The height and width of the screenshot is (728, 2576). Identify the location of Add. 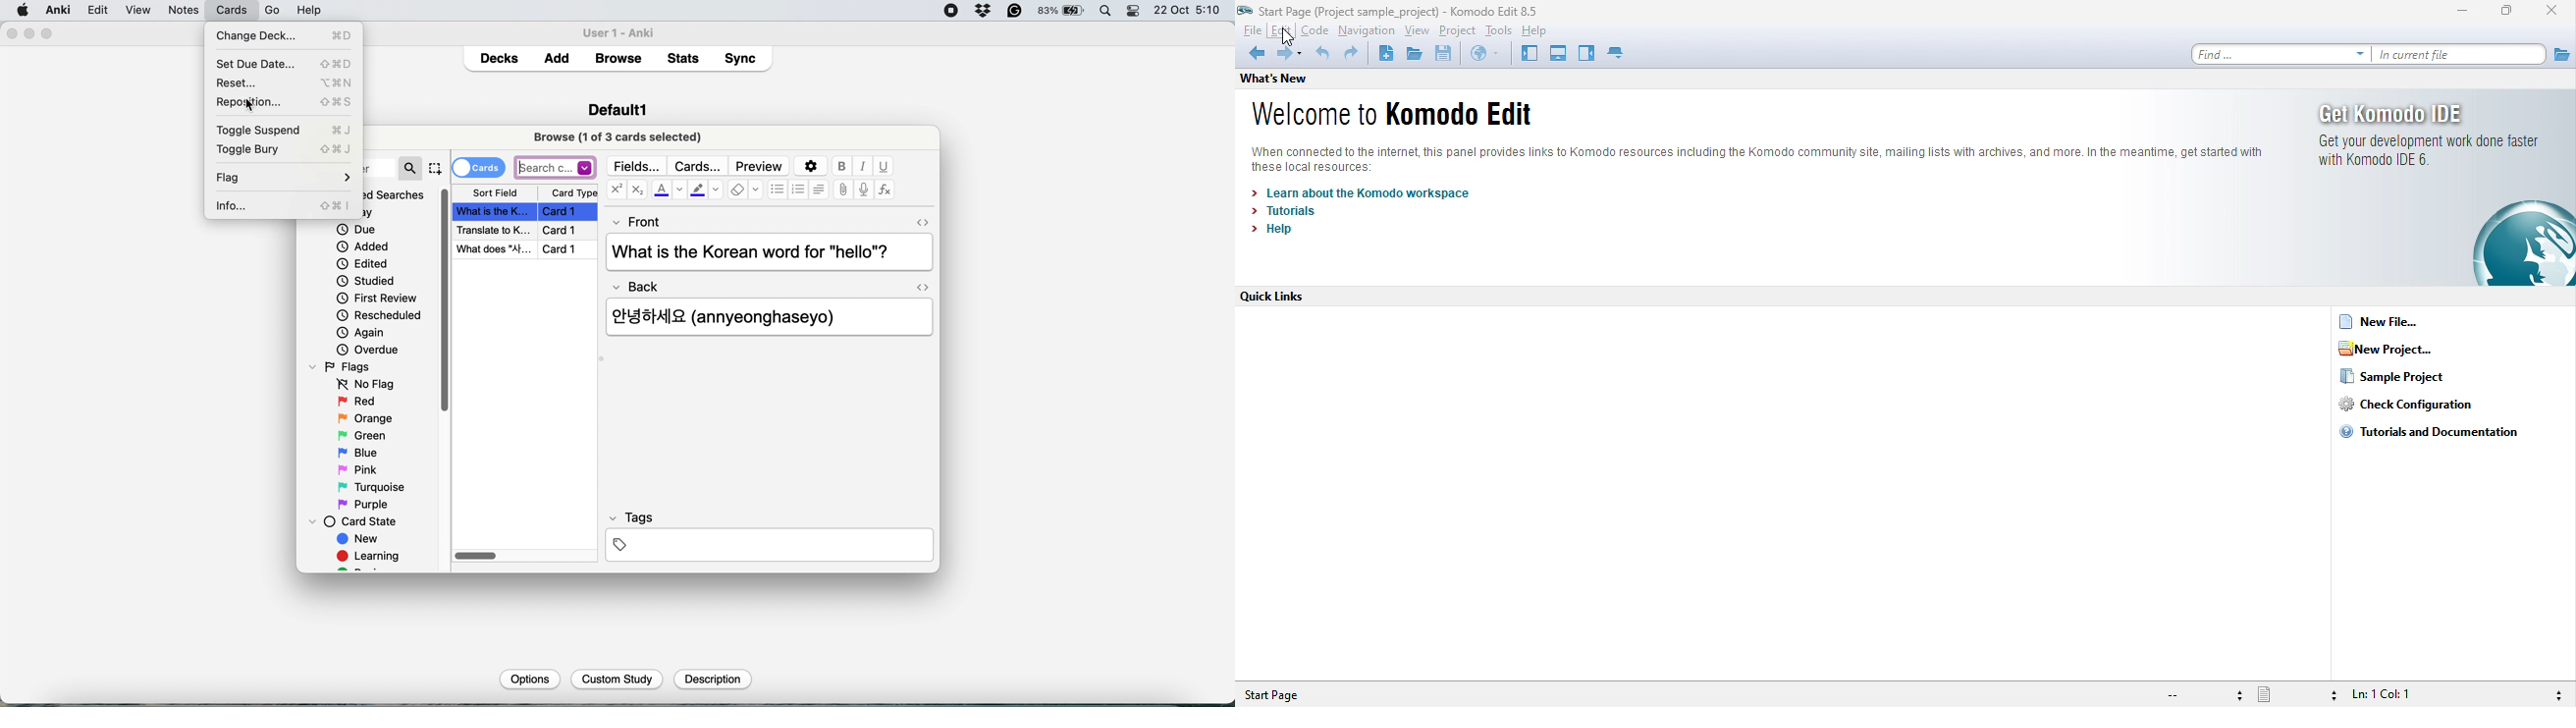
(557, 55).